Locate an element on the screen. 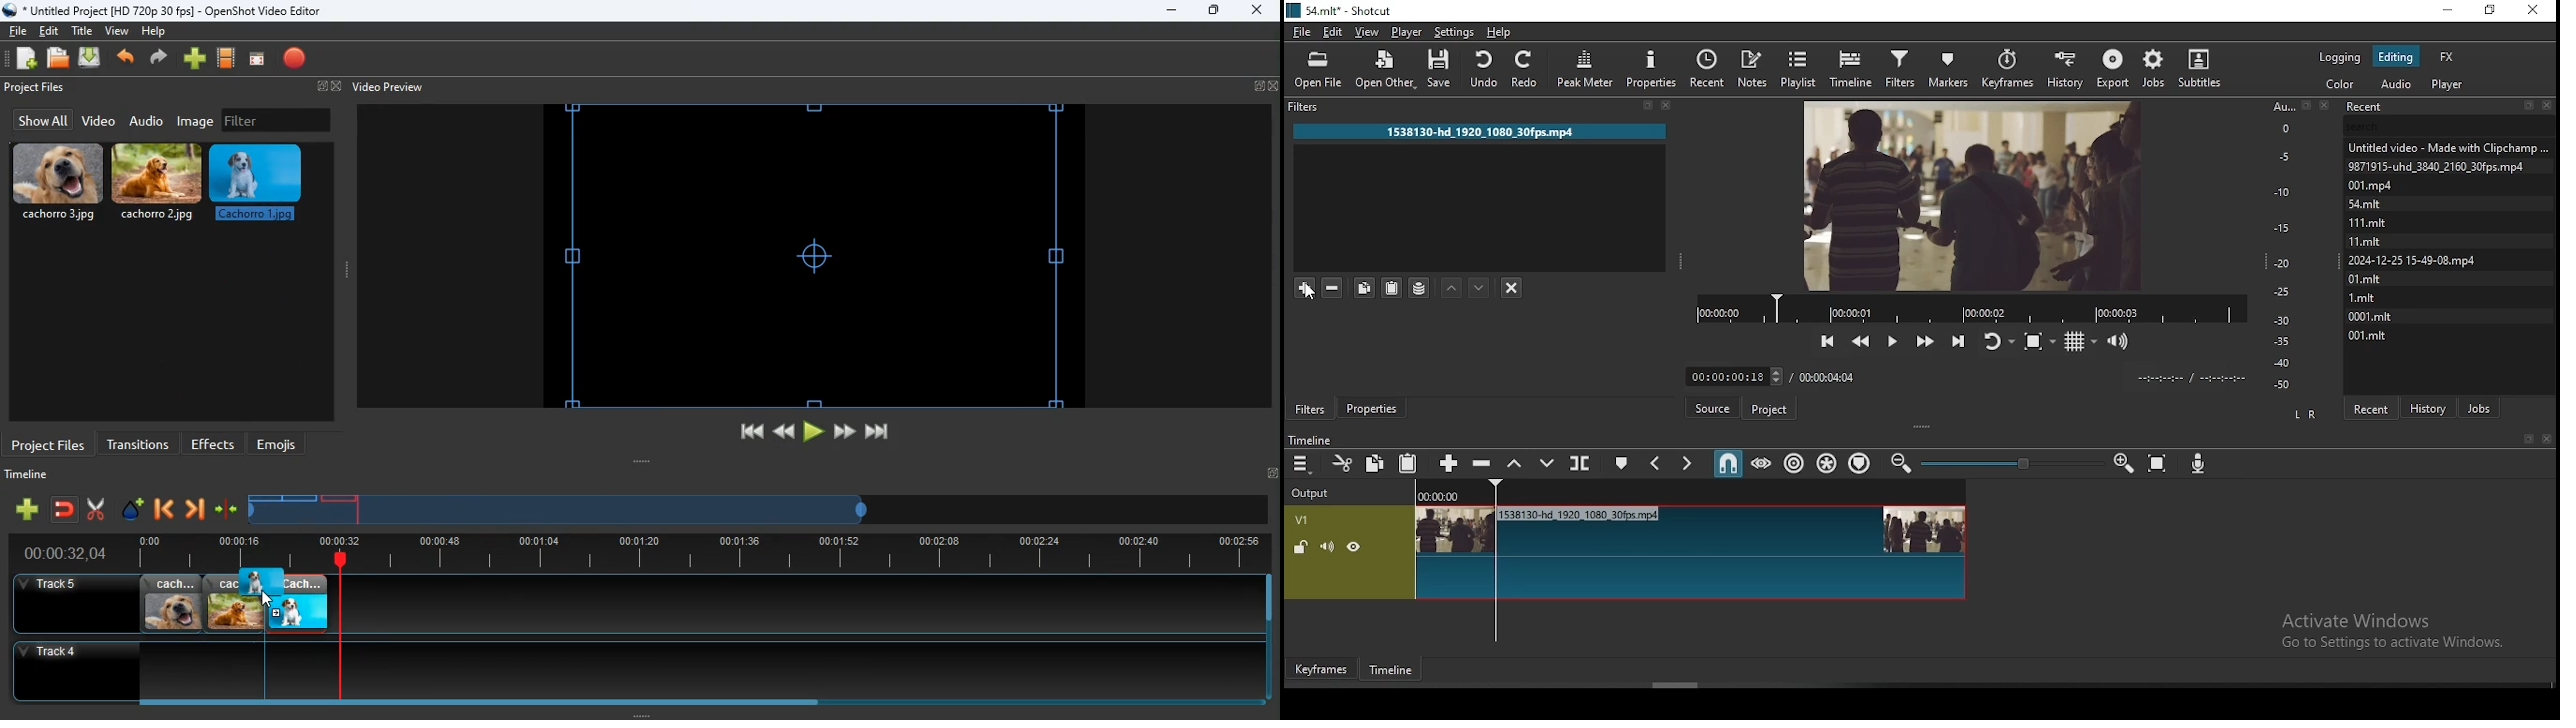 Image resolution: width=2576 pixels, height=728 pixels. playlist is located at coordinates (1800, 69).